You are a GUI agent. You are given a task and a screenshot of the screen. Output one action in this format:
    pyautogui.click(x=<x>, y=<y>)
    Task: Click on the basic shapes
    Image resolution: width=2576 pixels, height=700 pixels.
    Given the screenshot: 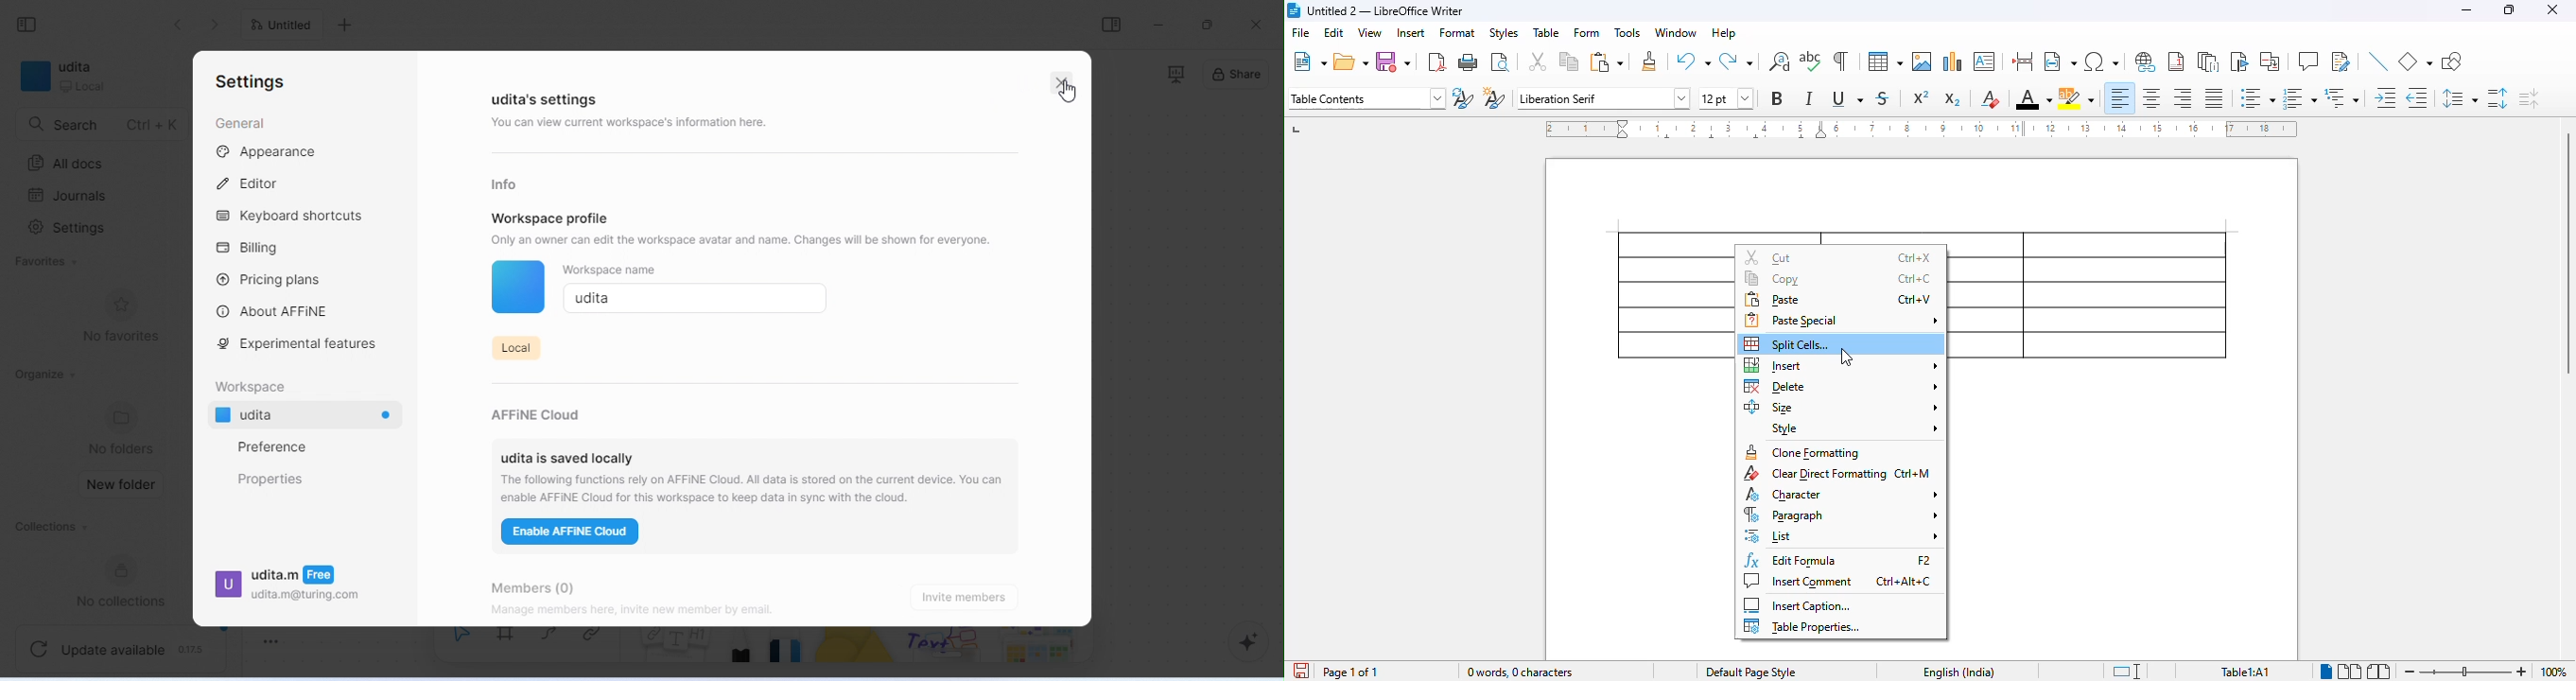 What is the action you would take?
    pyautogui.click(x=2415, y=61)
    